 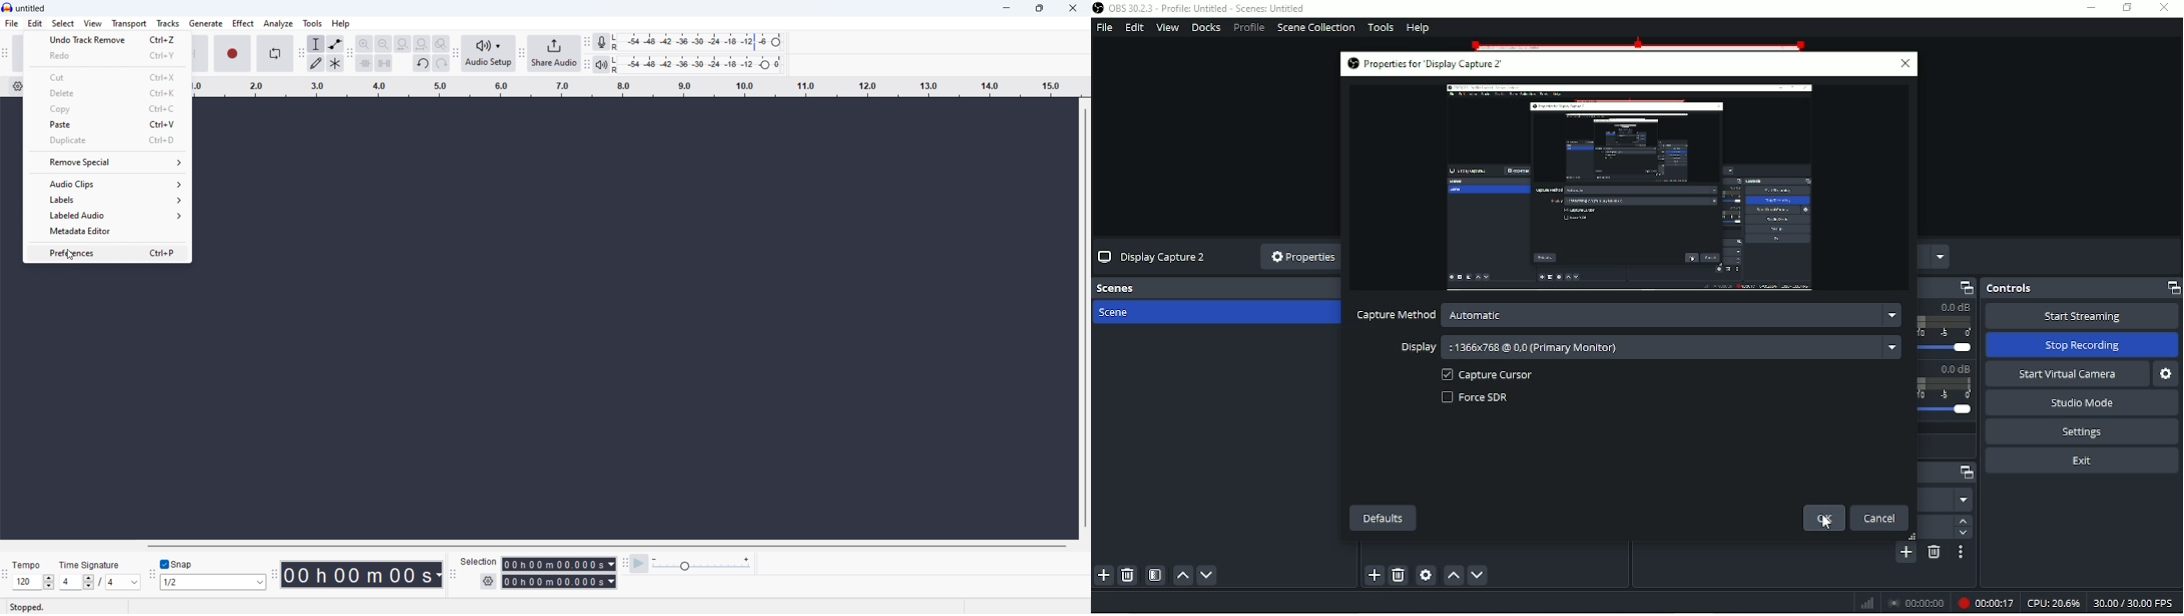 What do you see at coordinates (1155, 575) in the screenshot?
I see `Open scene filters` at bounding box center [1155, 575].